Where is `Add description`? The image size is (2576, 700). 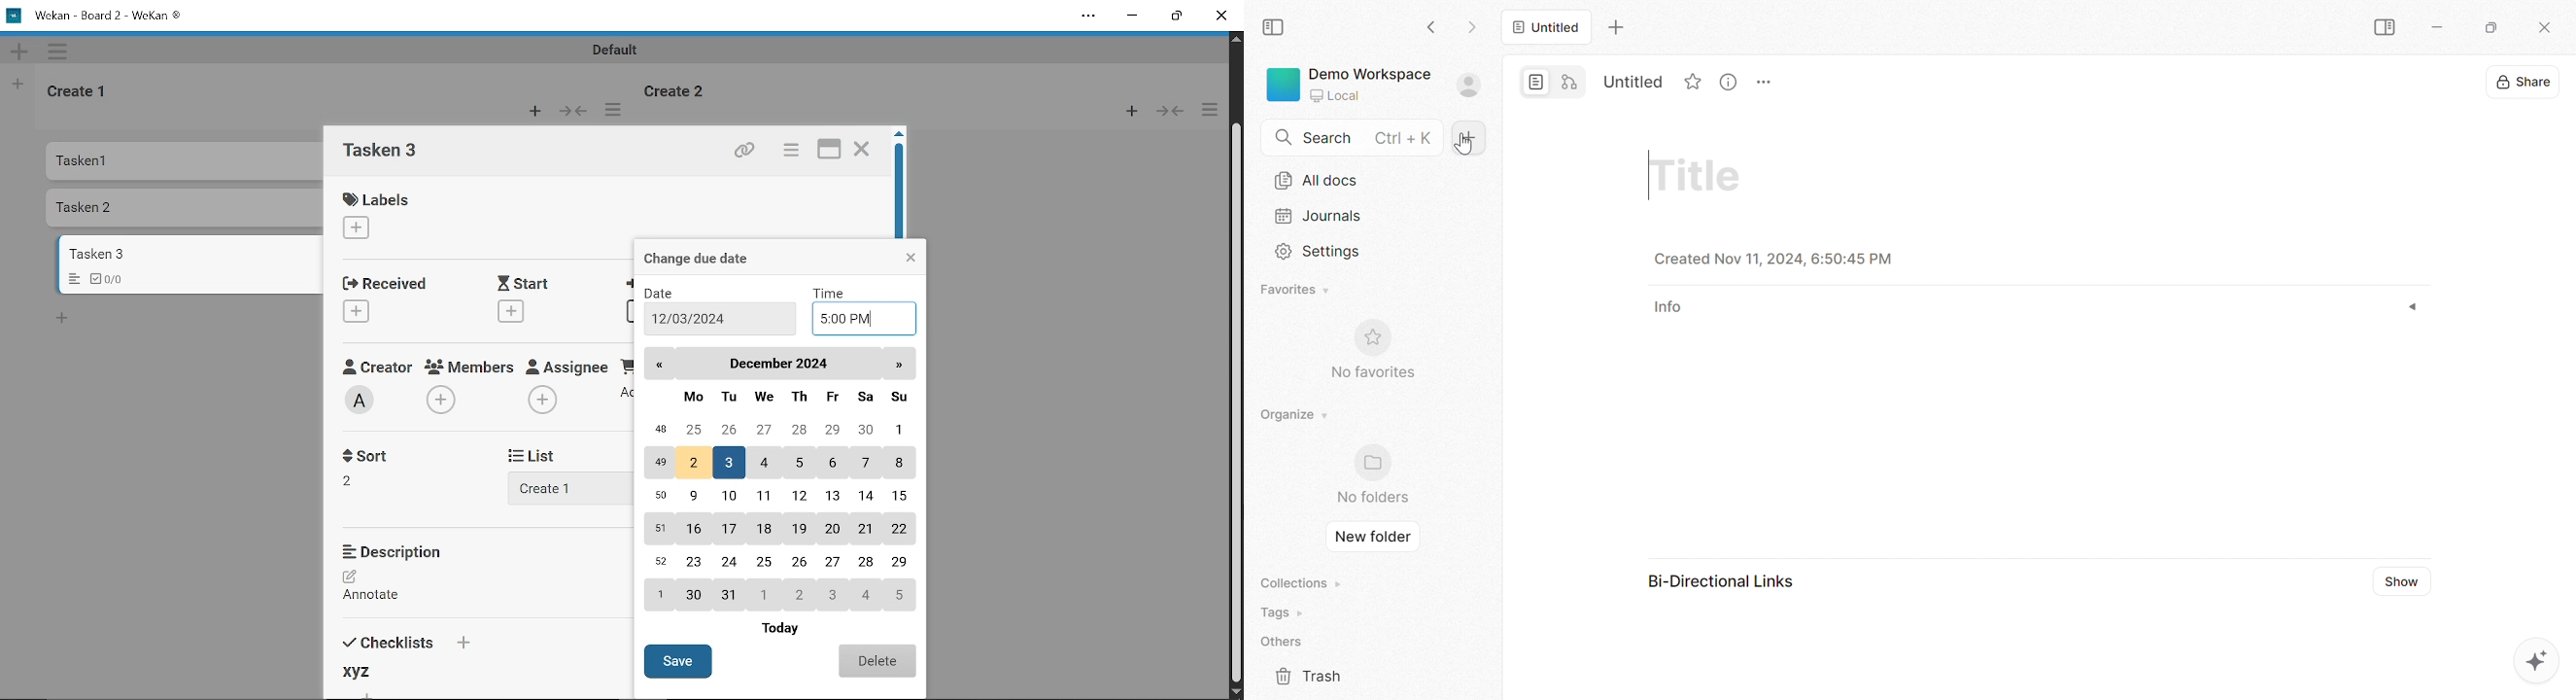 Add description is located at coordinates (381, 588).